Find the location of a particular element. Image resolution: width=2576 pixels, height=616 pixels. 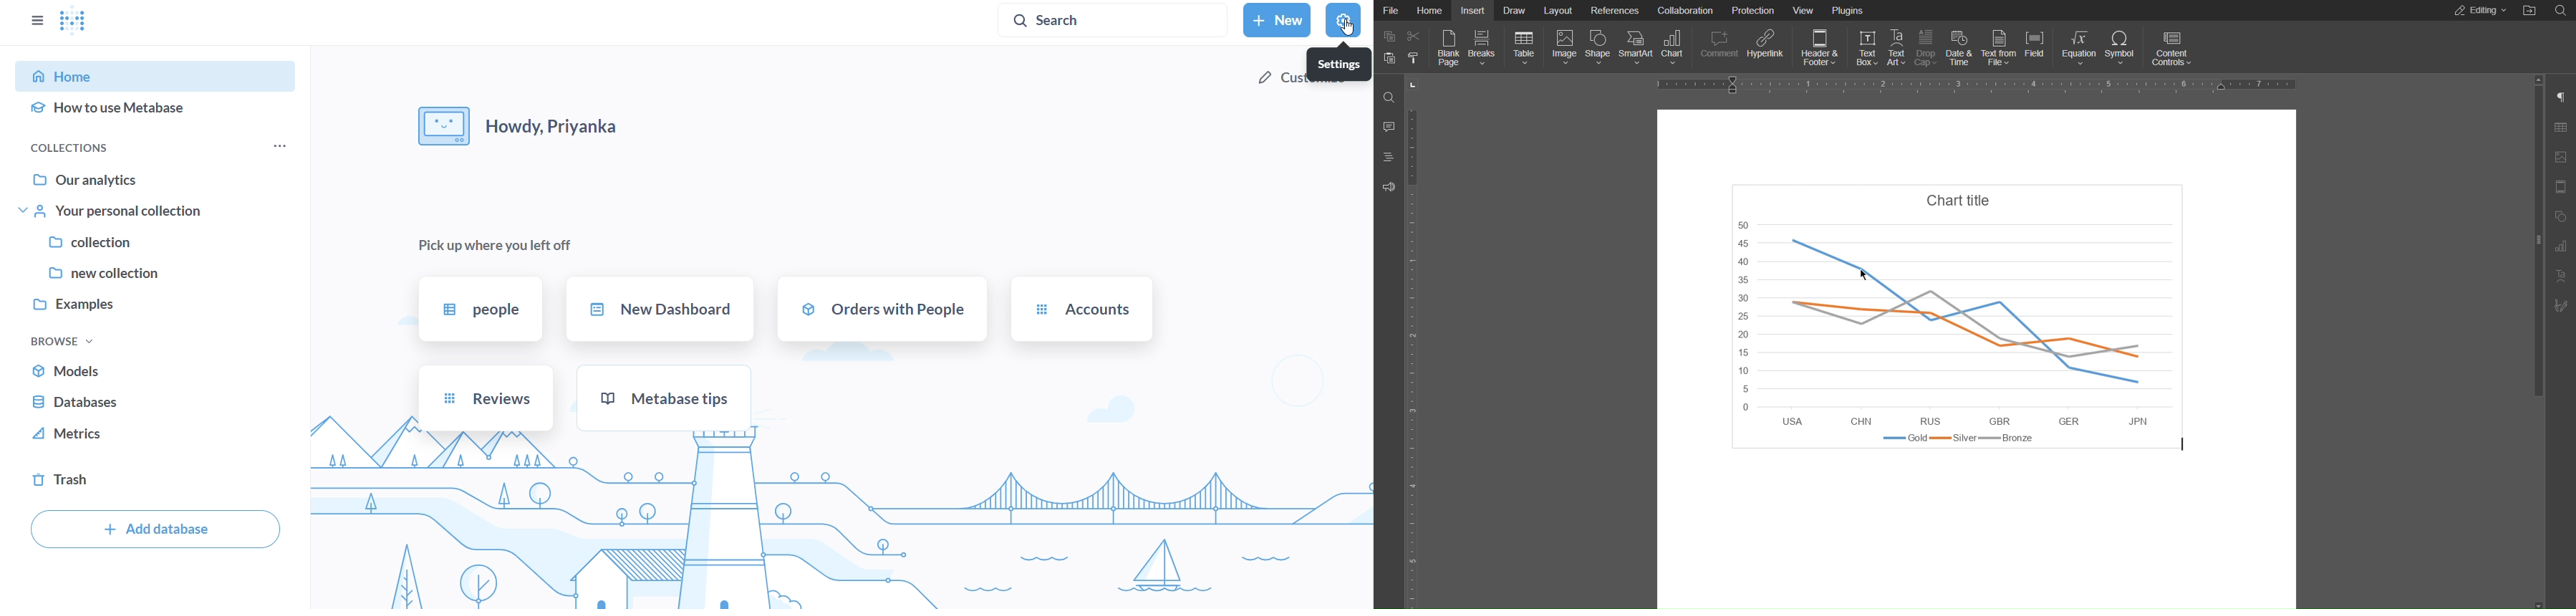

Paragraph Settings is located at coordinates (2561, 98).